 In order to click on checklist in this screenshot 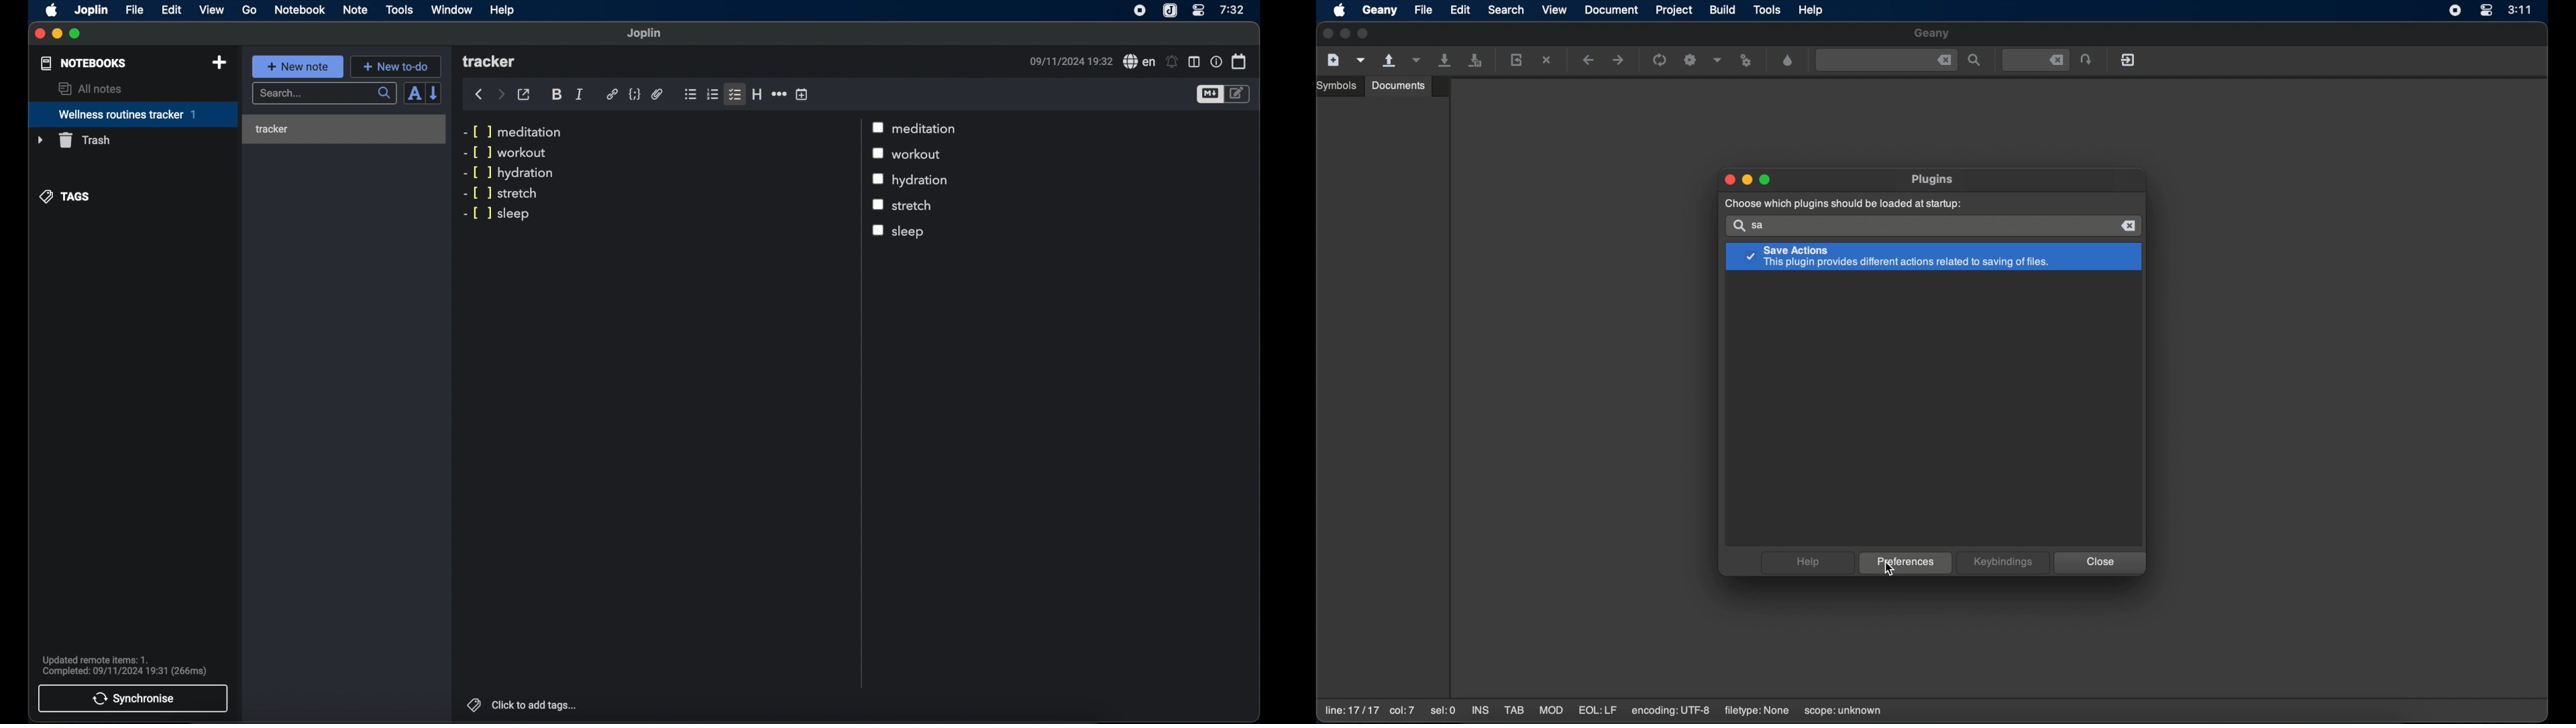, I will do `click(735, 95)`.